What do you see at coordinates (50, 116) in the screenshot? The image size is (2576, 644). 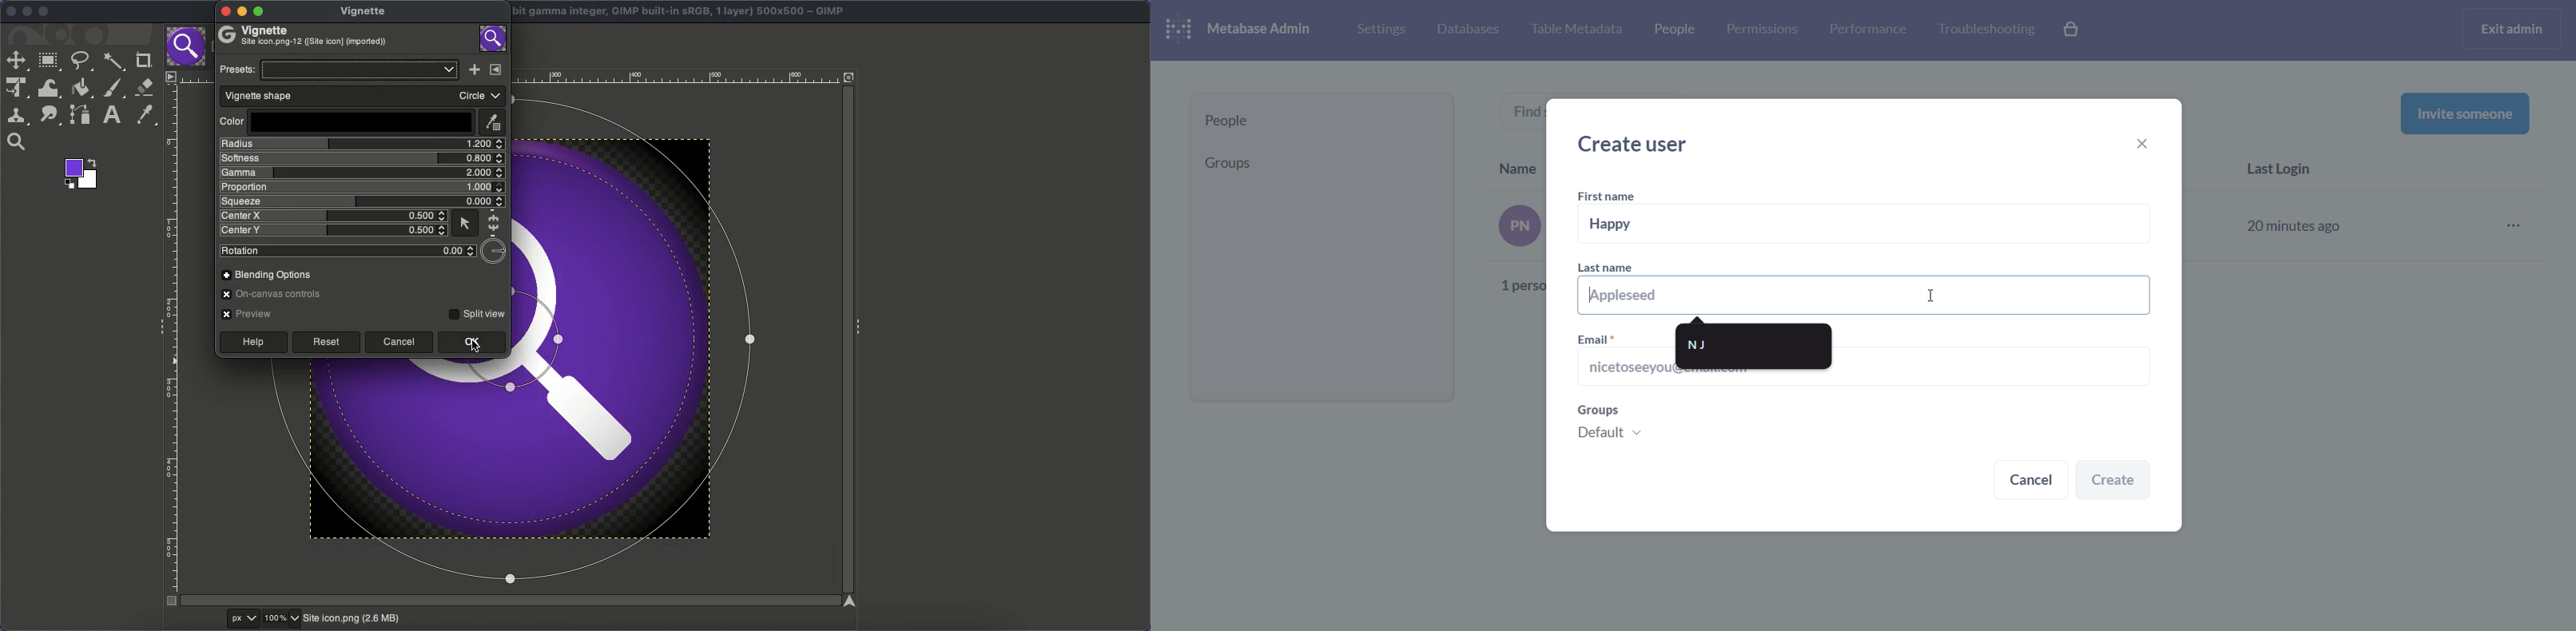 I see `Smudge` at bounding box center [50, 116].